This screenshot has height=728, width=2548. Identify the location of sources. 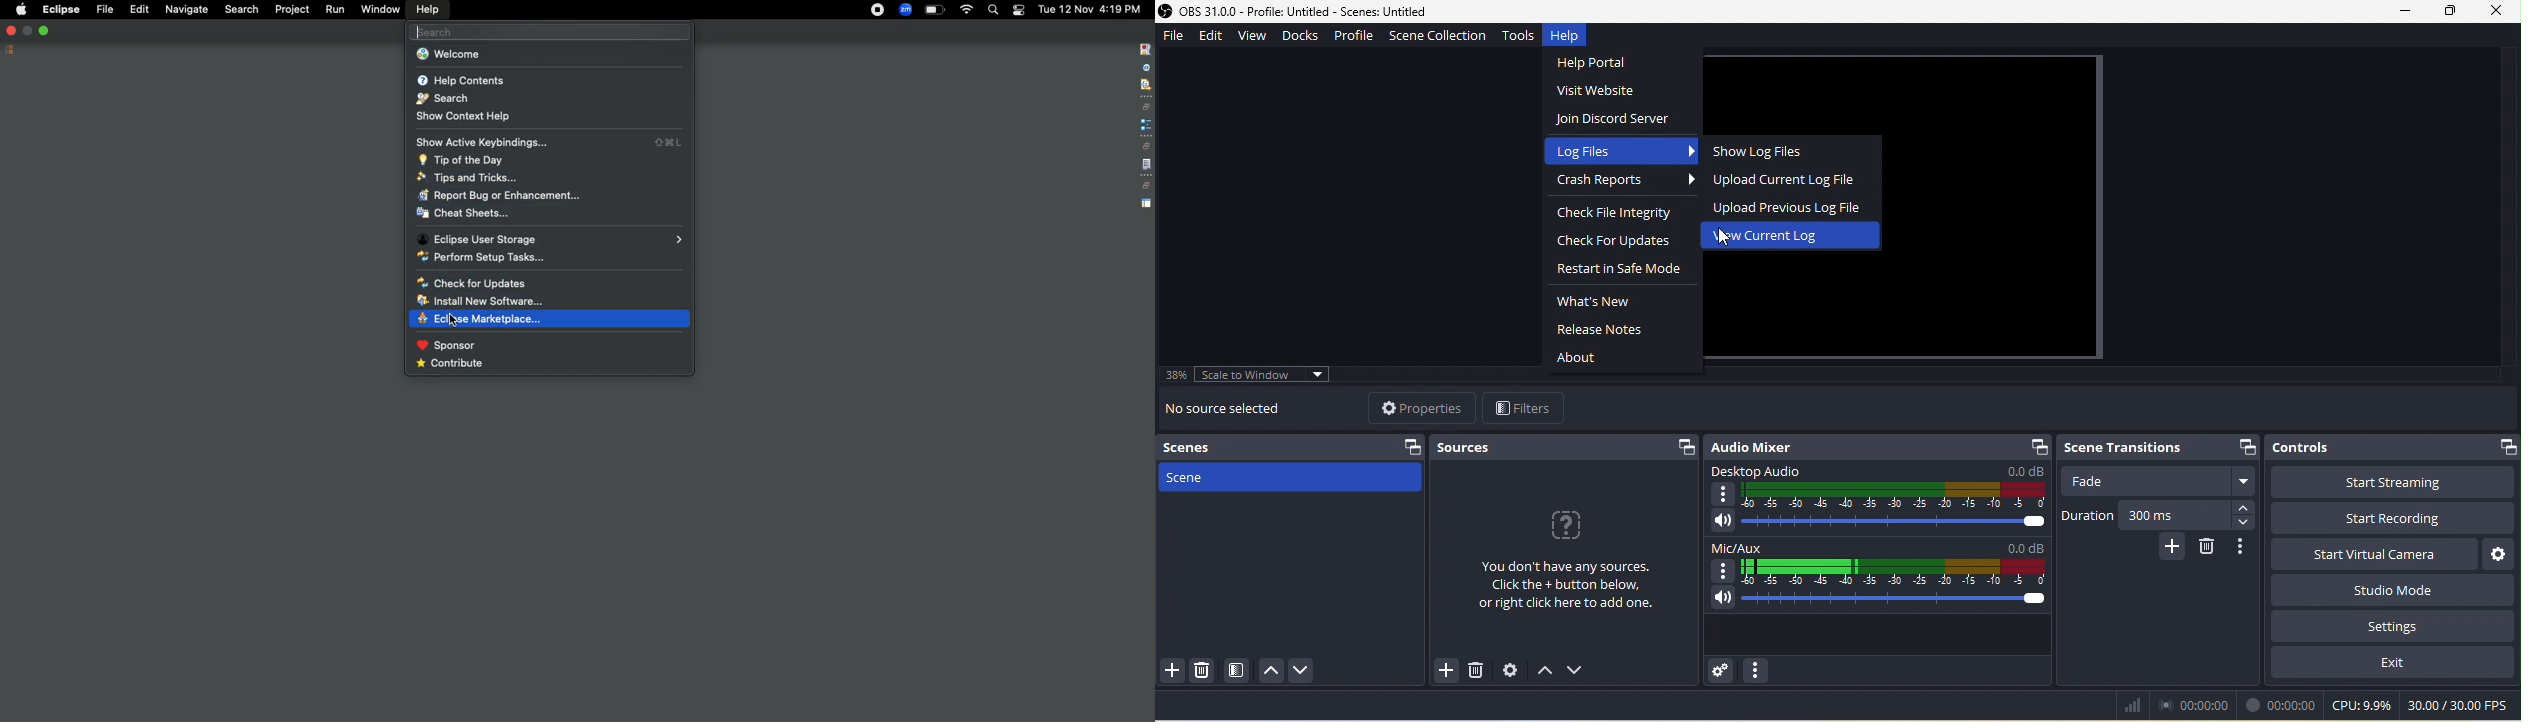
(1568, 447).